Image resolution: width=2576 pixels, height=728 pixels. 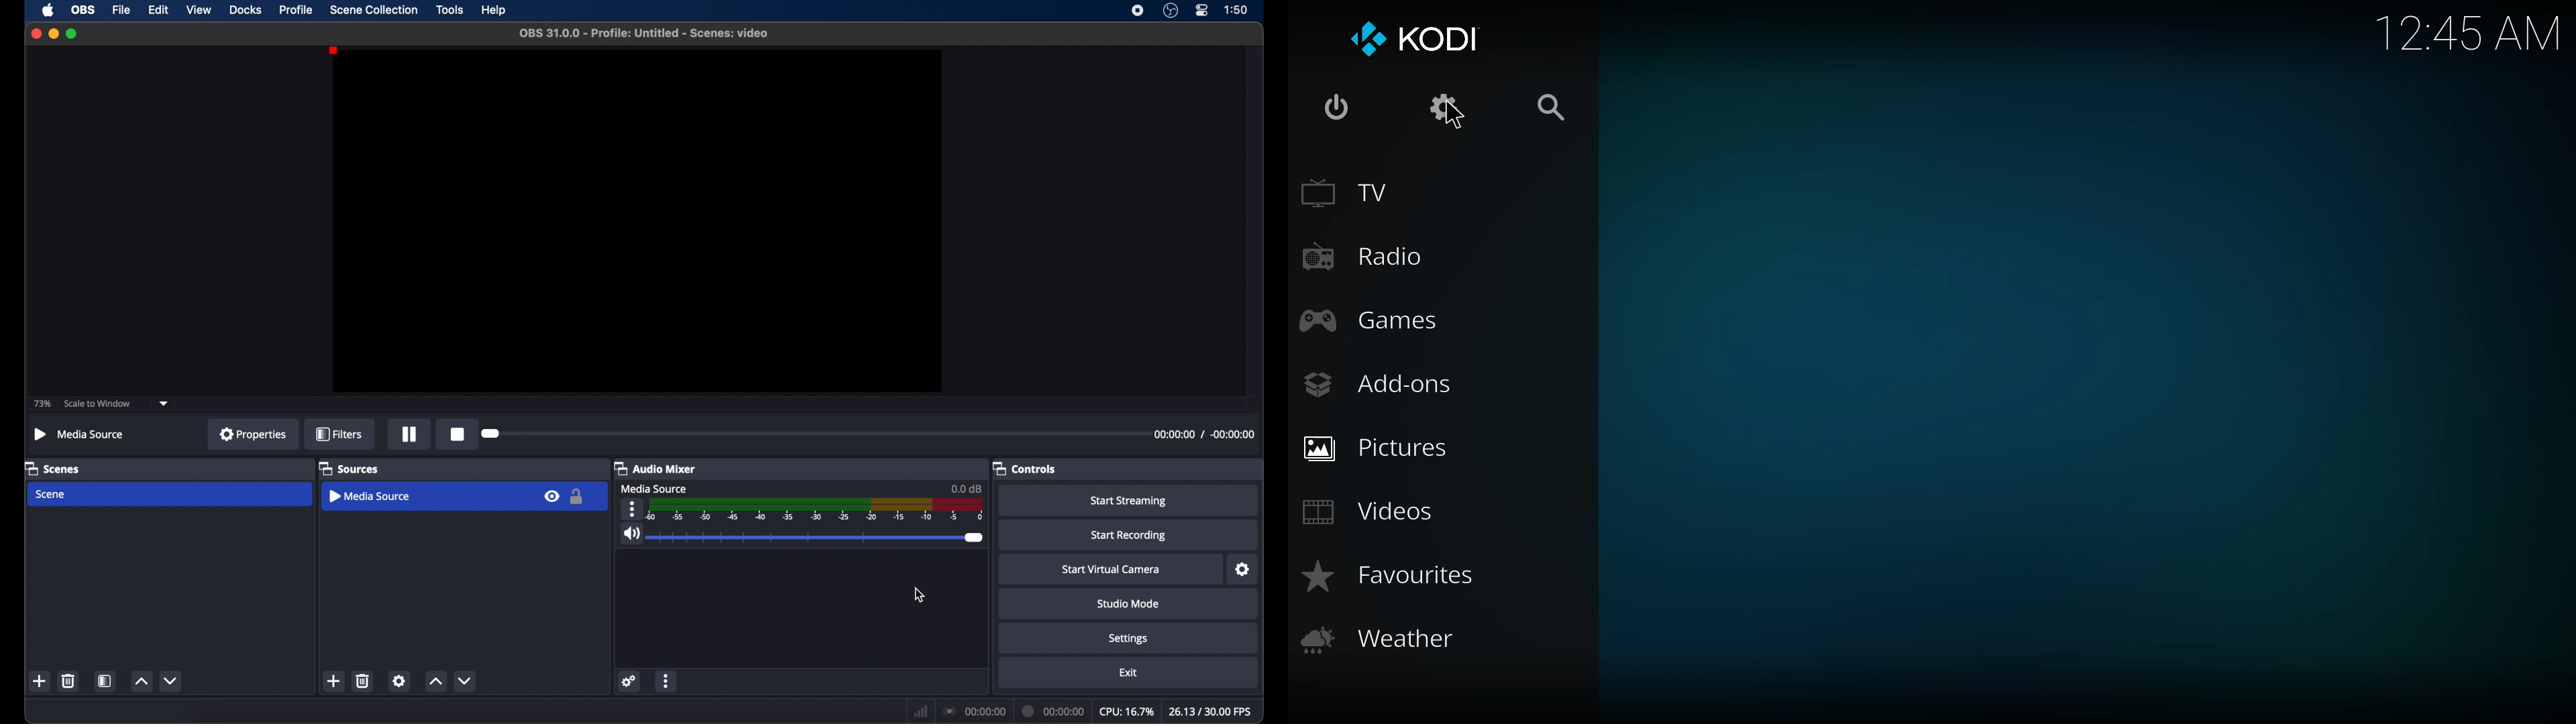 What do you see at coordinates (551, 496) in the screenshot?
I see `visibility icon` at bounding box center [551, 496].